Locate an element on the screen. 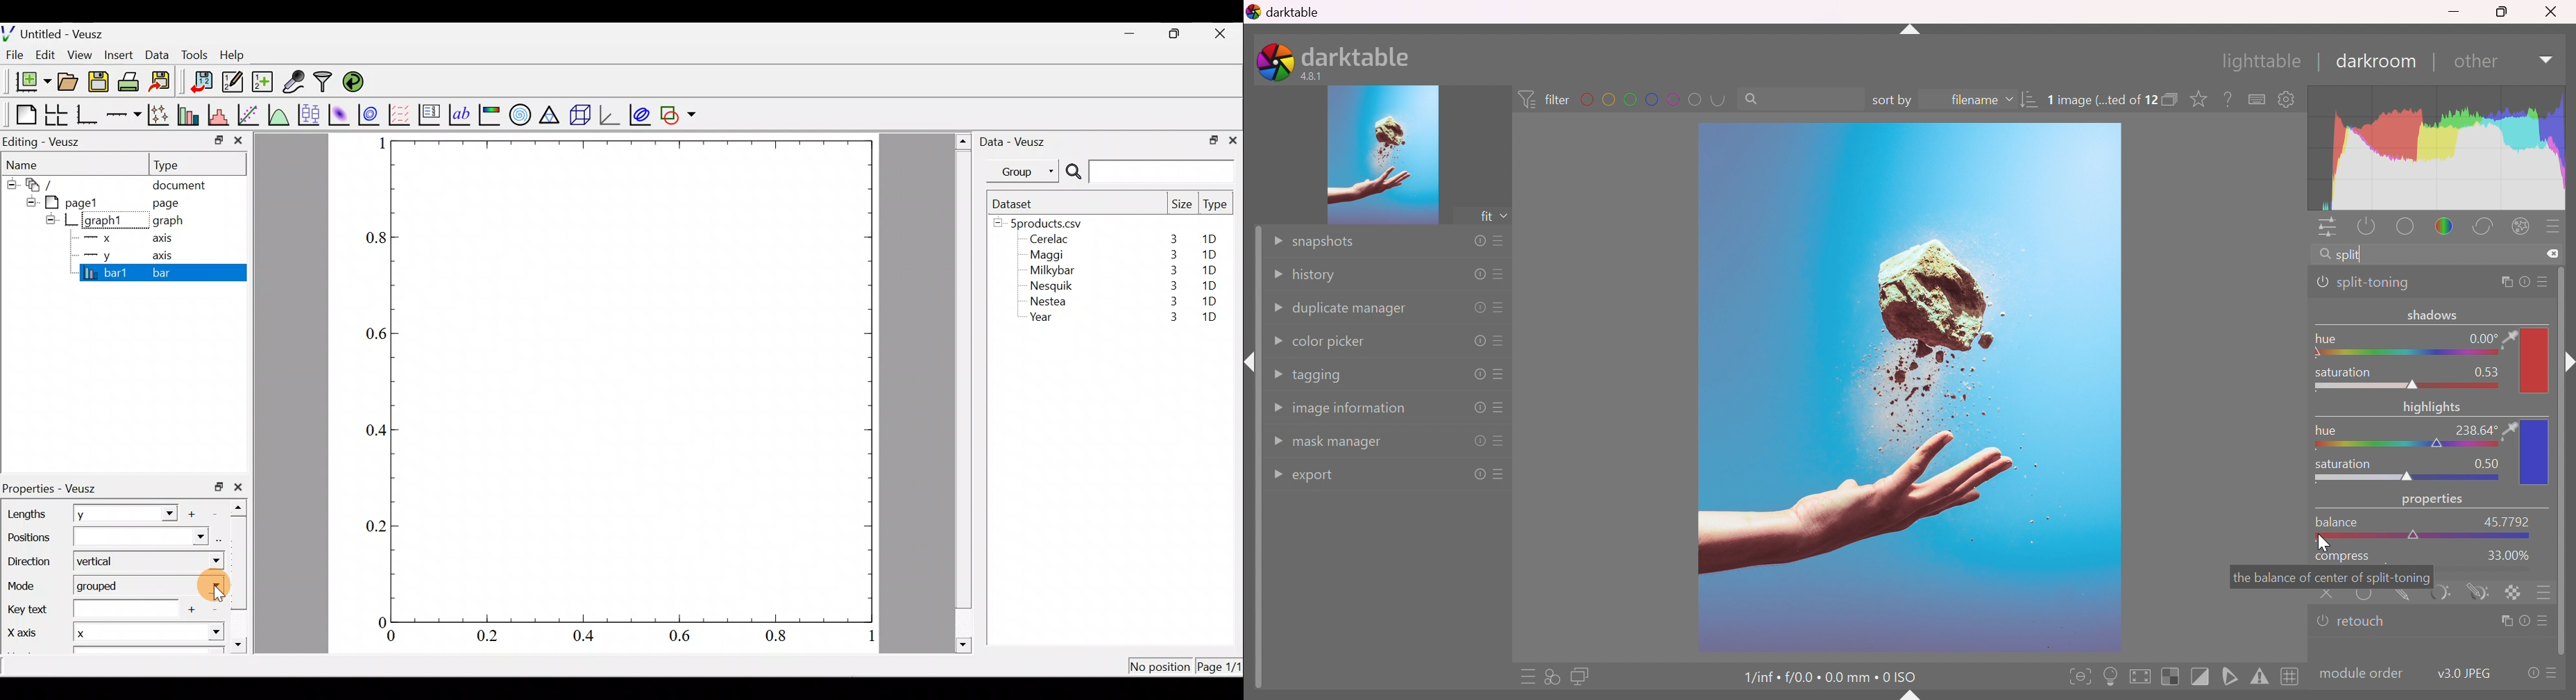 The image size is (2576, 700). presets is located at coordinates (1500, 408).